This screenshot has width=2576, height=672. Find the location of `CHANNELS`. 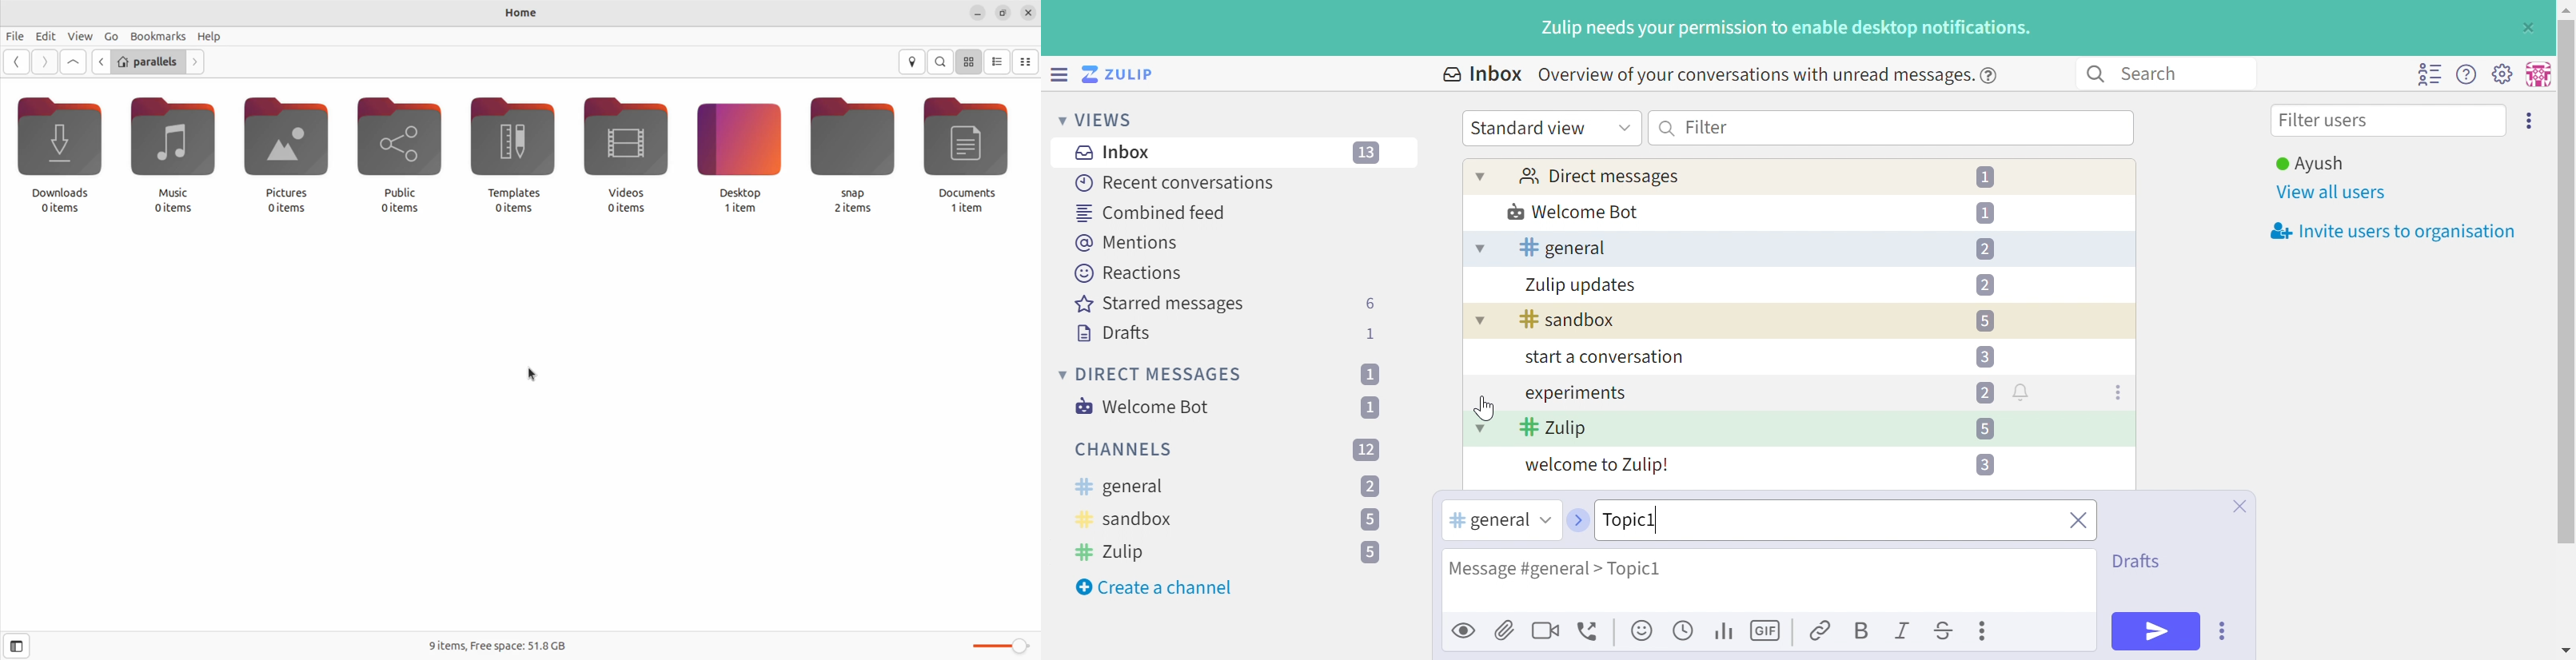

CHANNELS is located at coordinates (1125, 450).